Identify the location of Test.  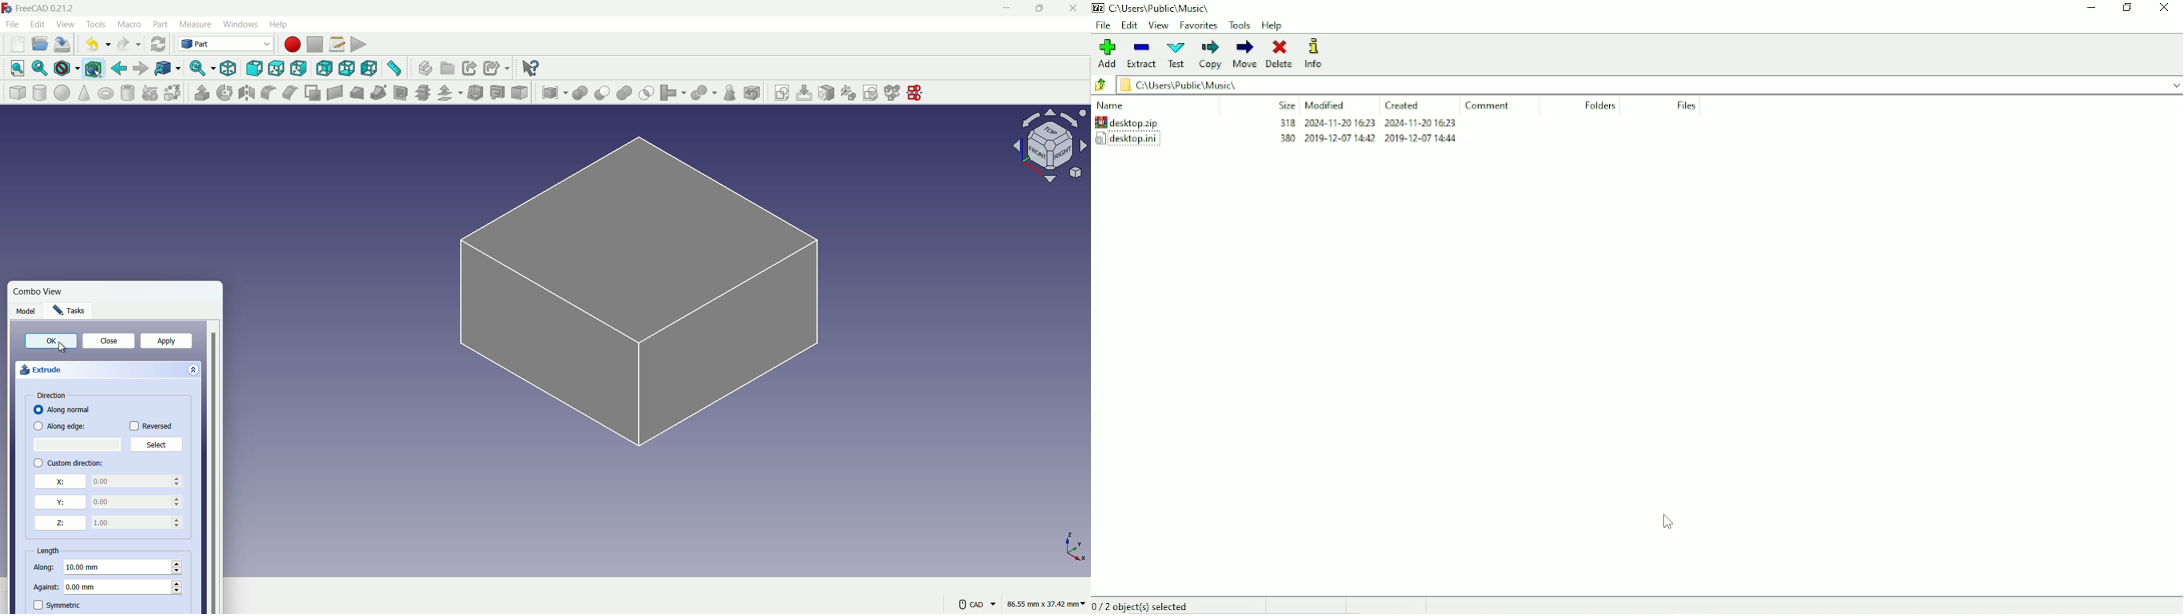
(1177, 55).